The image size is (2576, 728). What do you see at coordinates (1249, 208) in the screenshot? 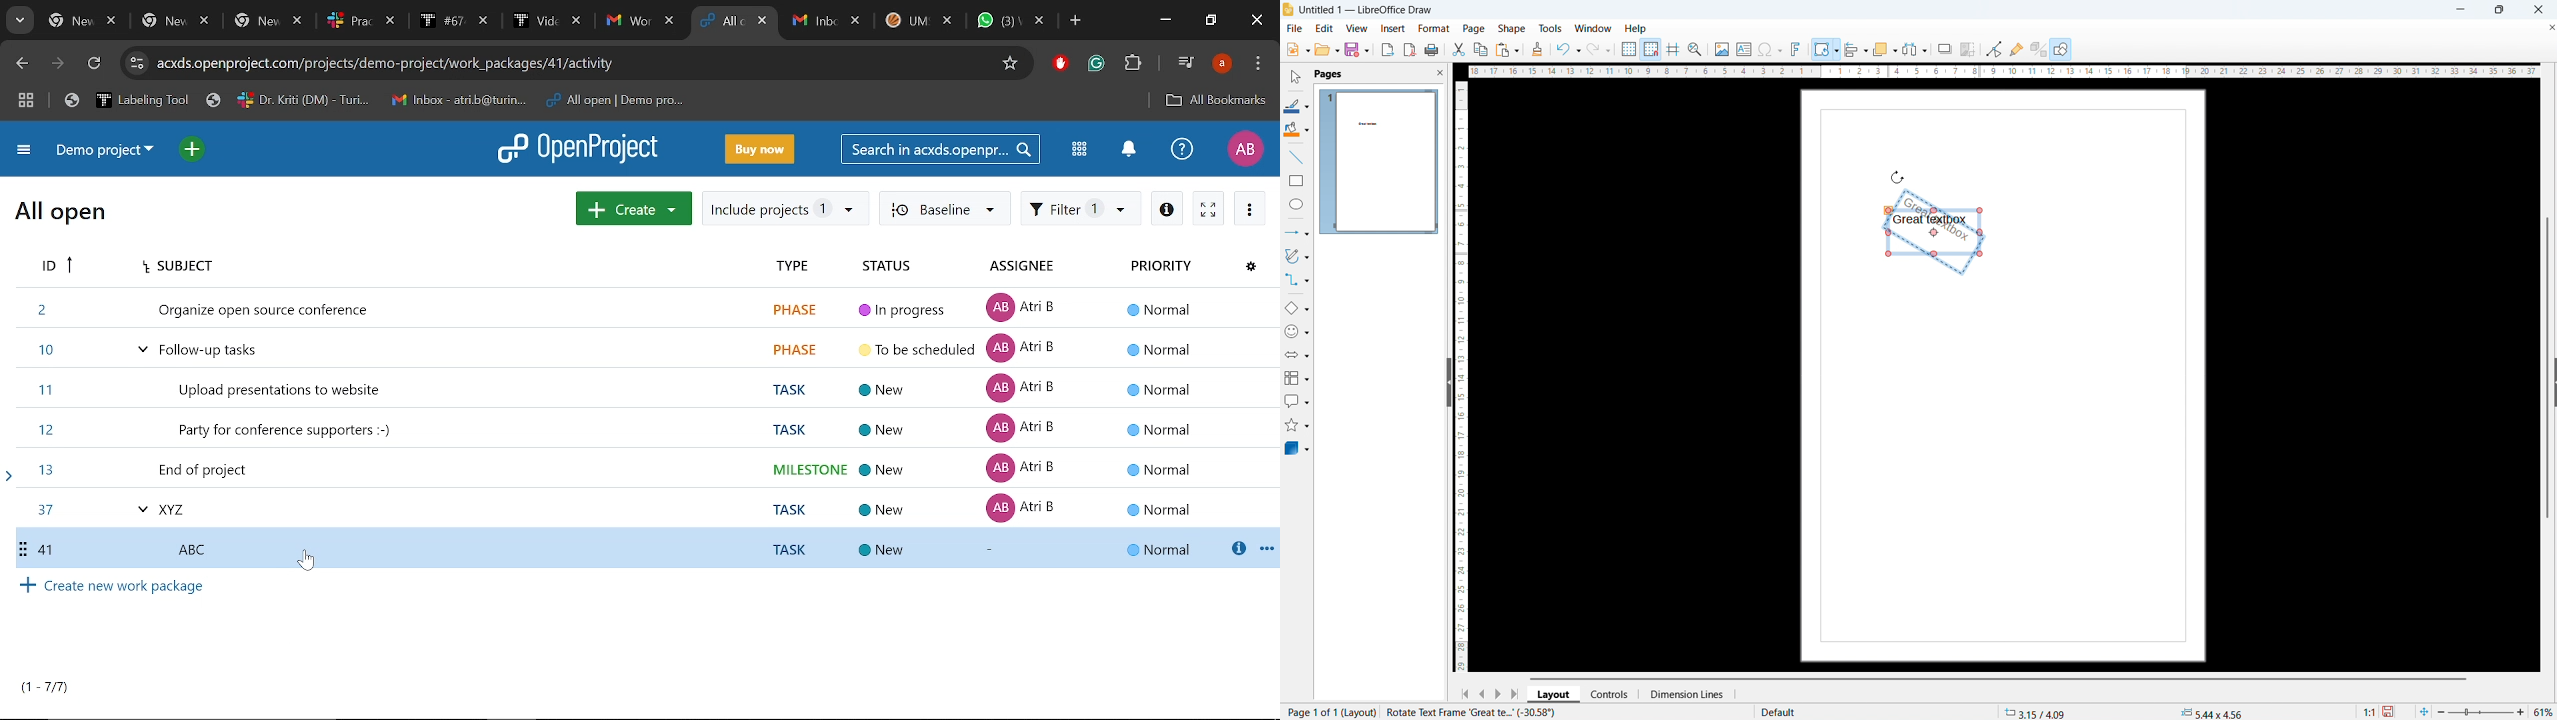
I see `More actions` at bounding box center [1249, 208].